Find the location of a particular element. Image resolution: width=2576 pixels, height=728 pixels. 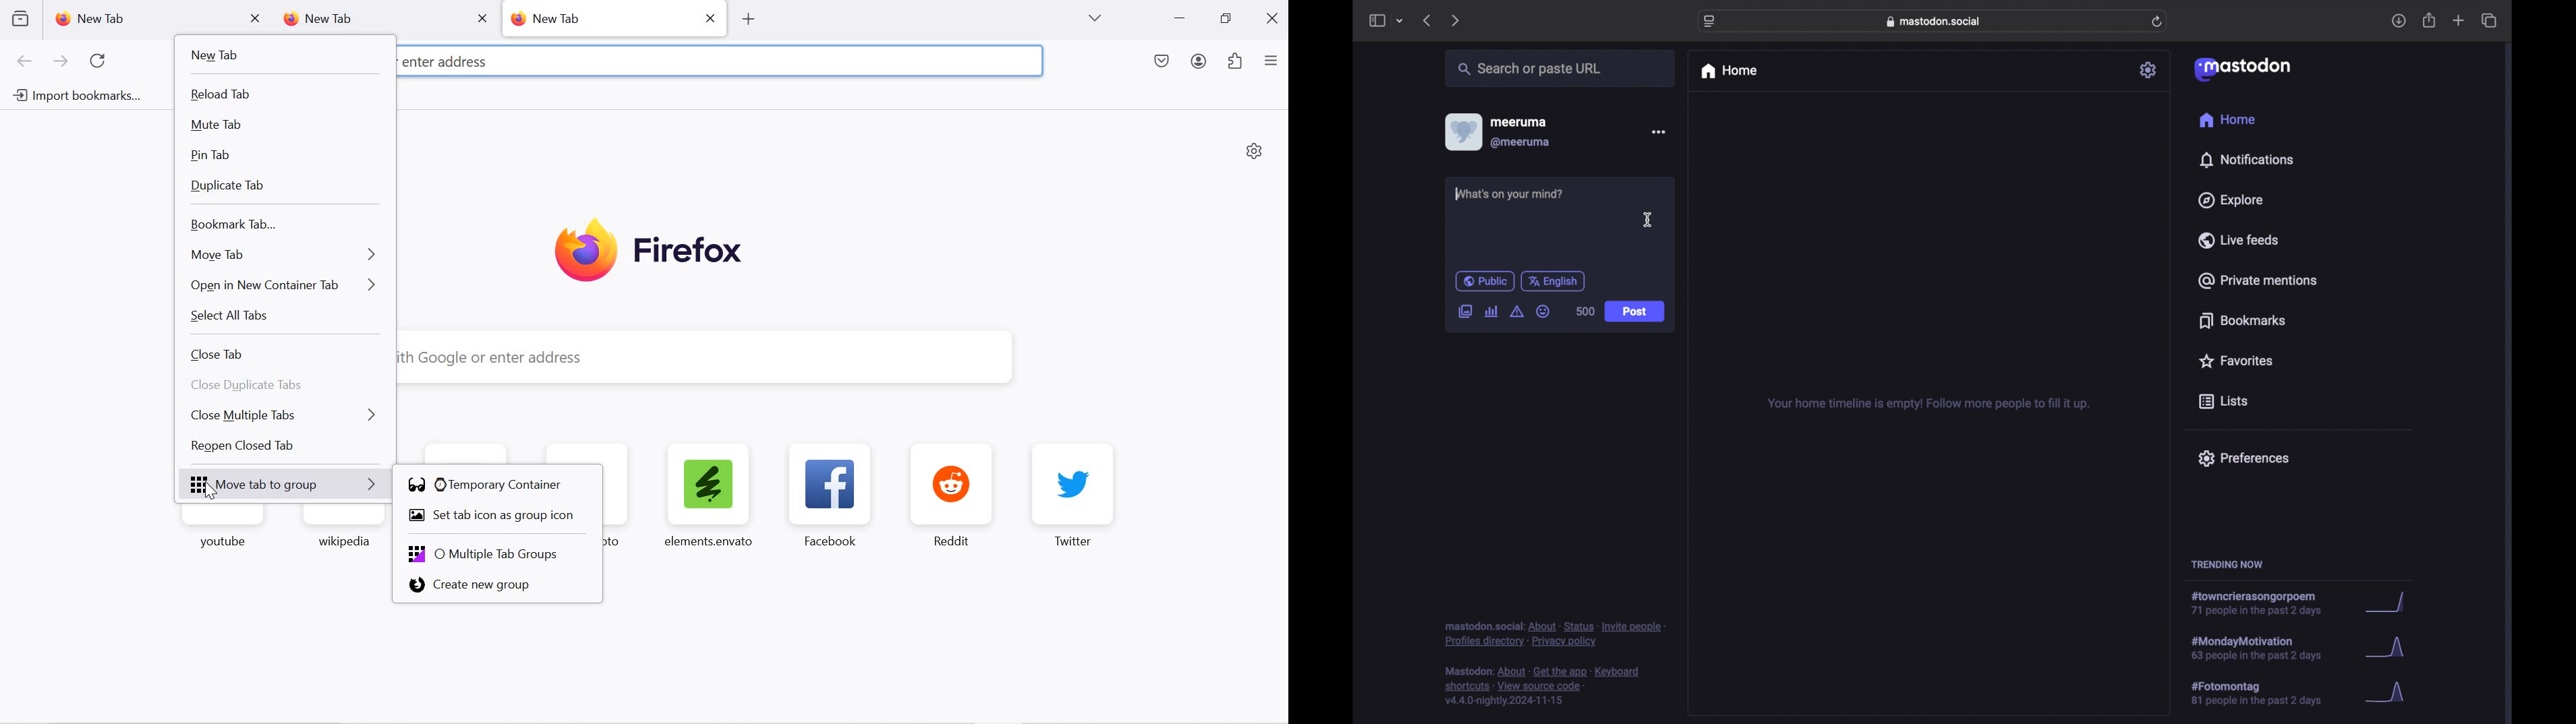

preferences is located at coordinates (2244, 459).